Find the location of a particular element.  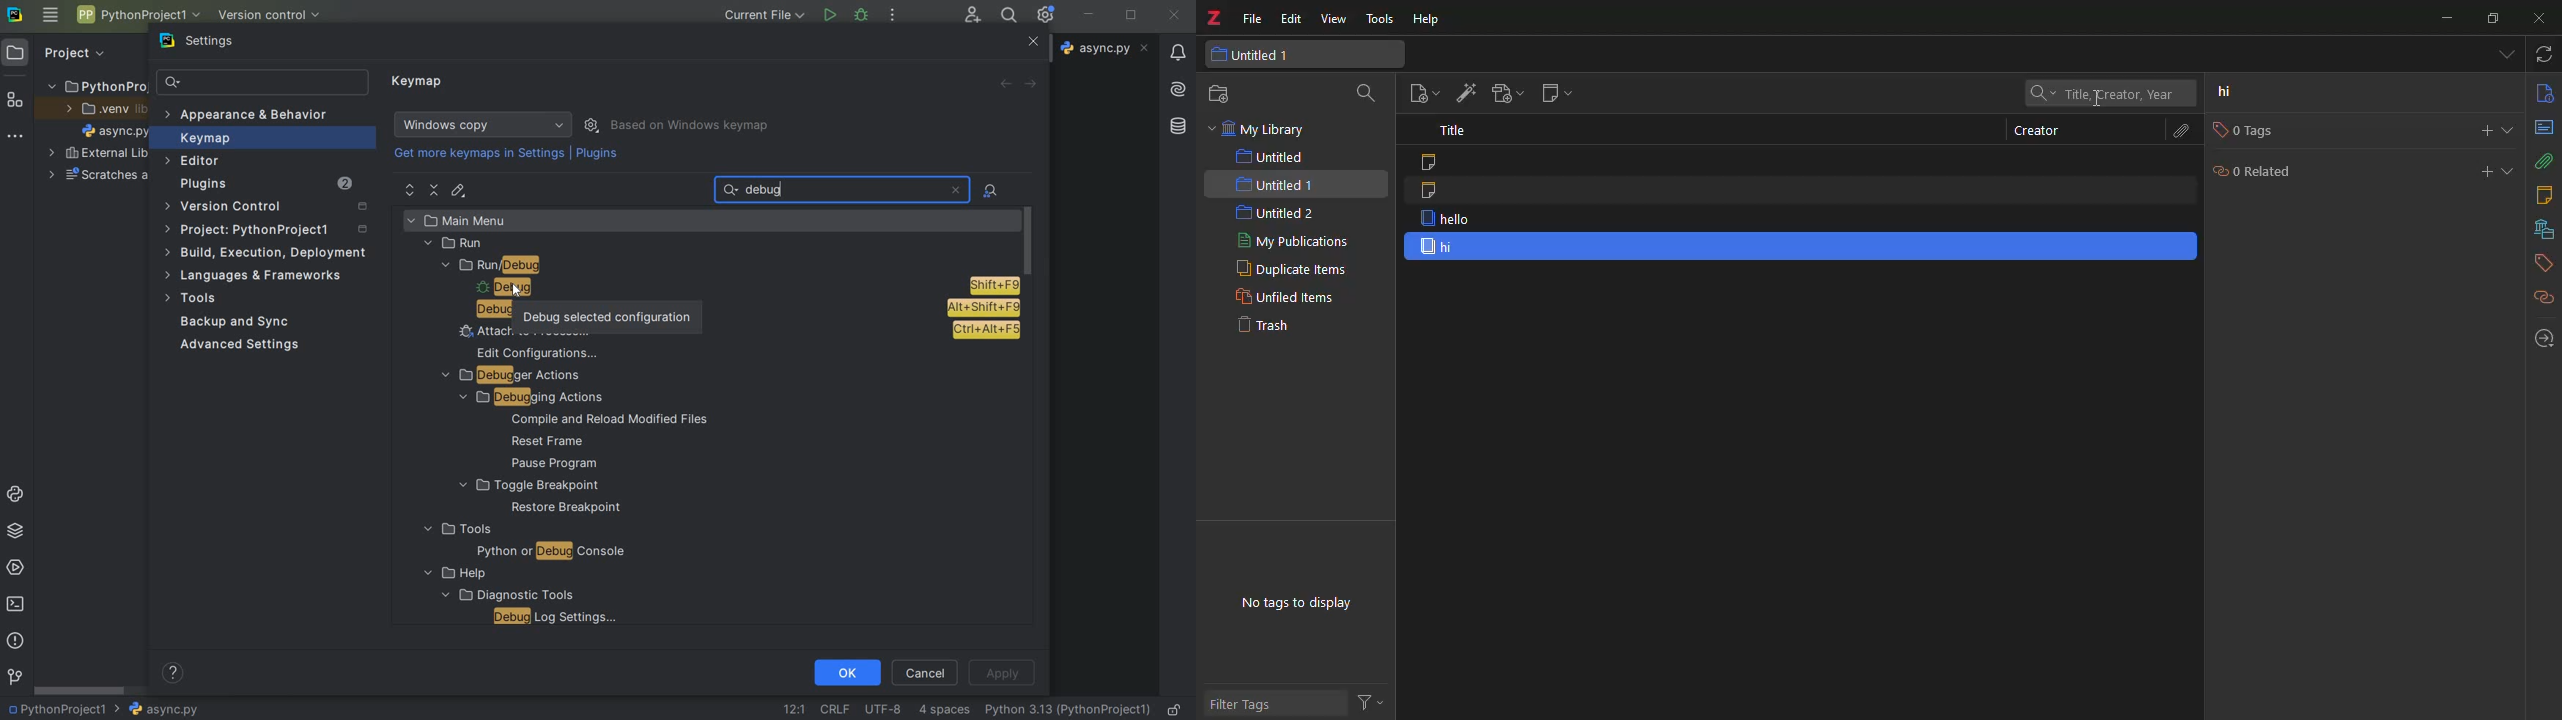

toggle breakpoint is located at coordinates (529, 485).